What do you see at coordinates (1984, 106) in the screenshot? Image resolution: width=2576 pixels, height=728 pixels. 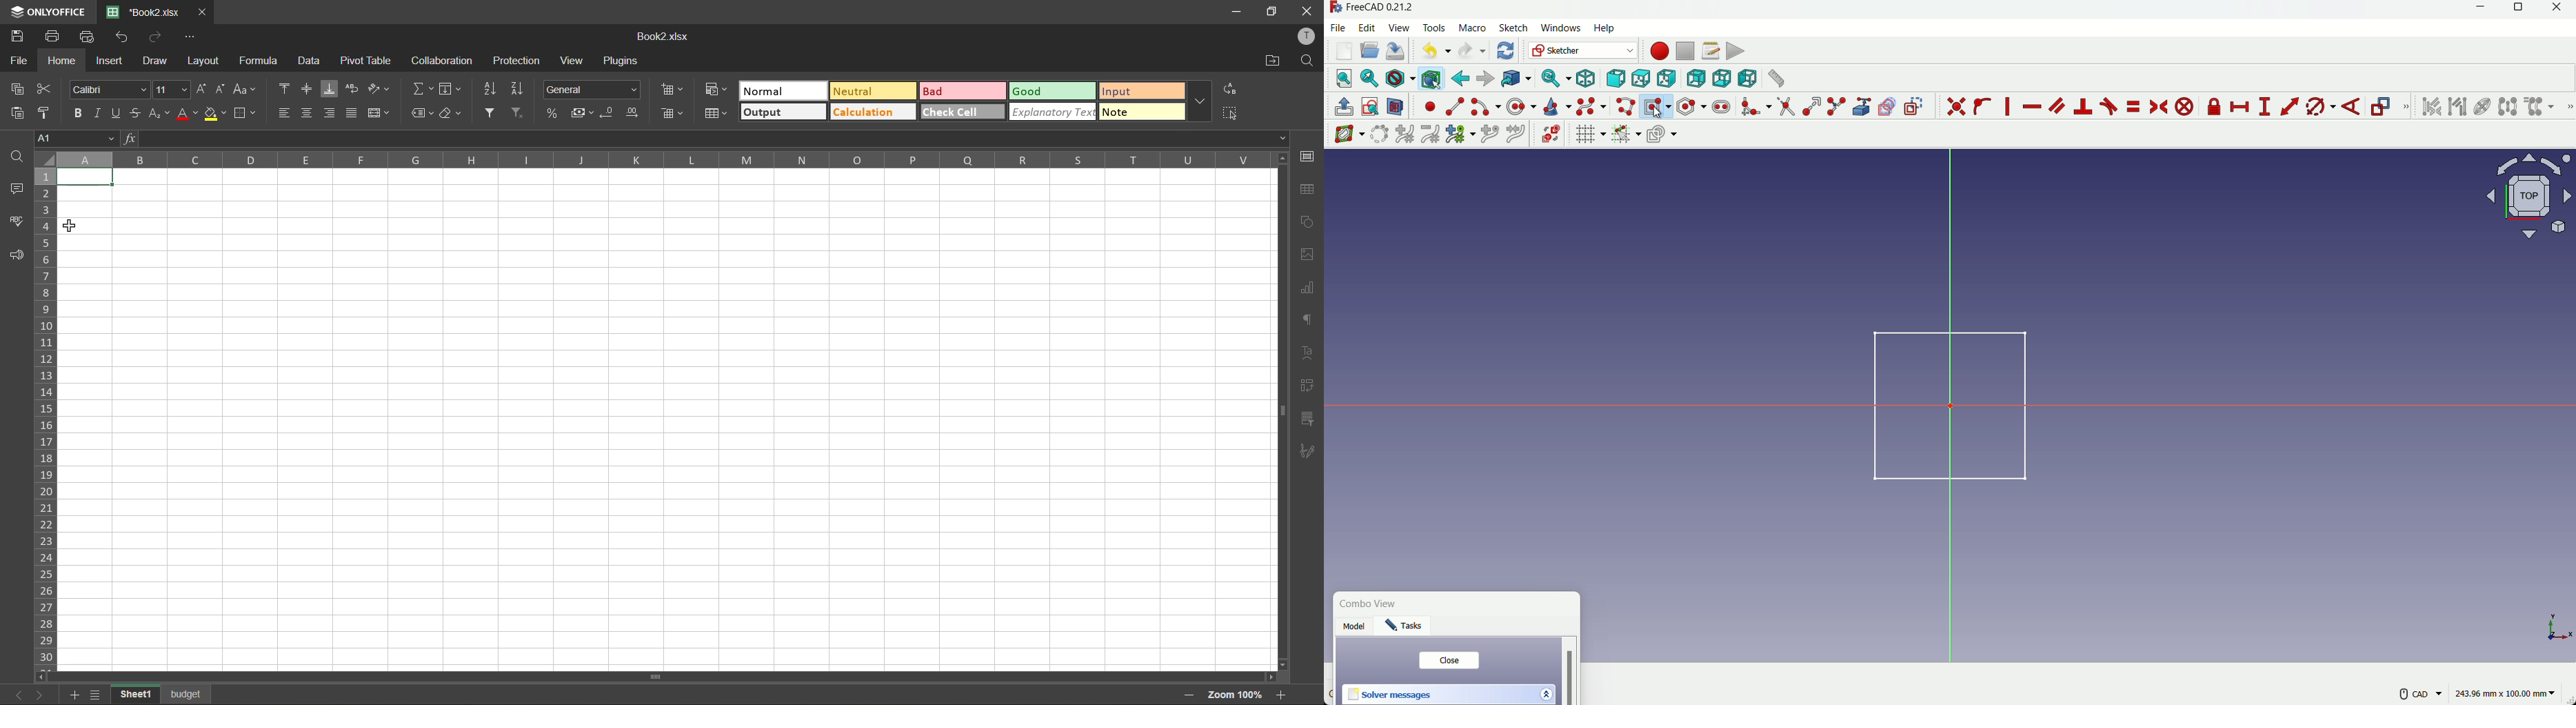 I see `constraint point on to object` at bounding box center [1984, 106].